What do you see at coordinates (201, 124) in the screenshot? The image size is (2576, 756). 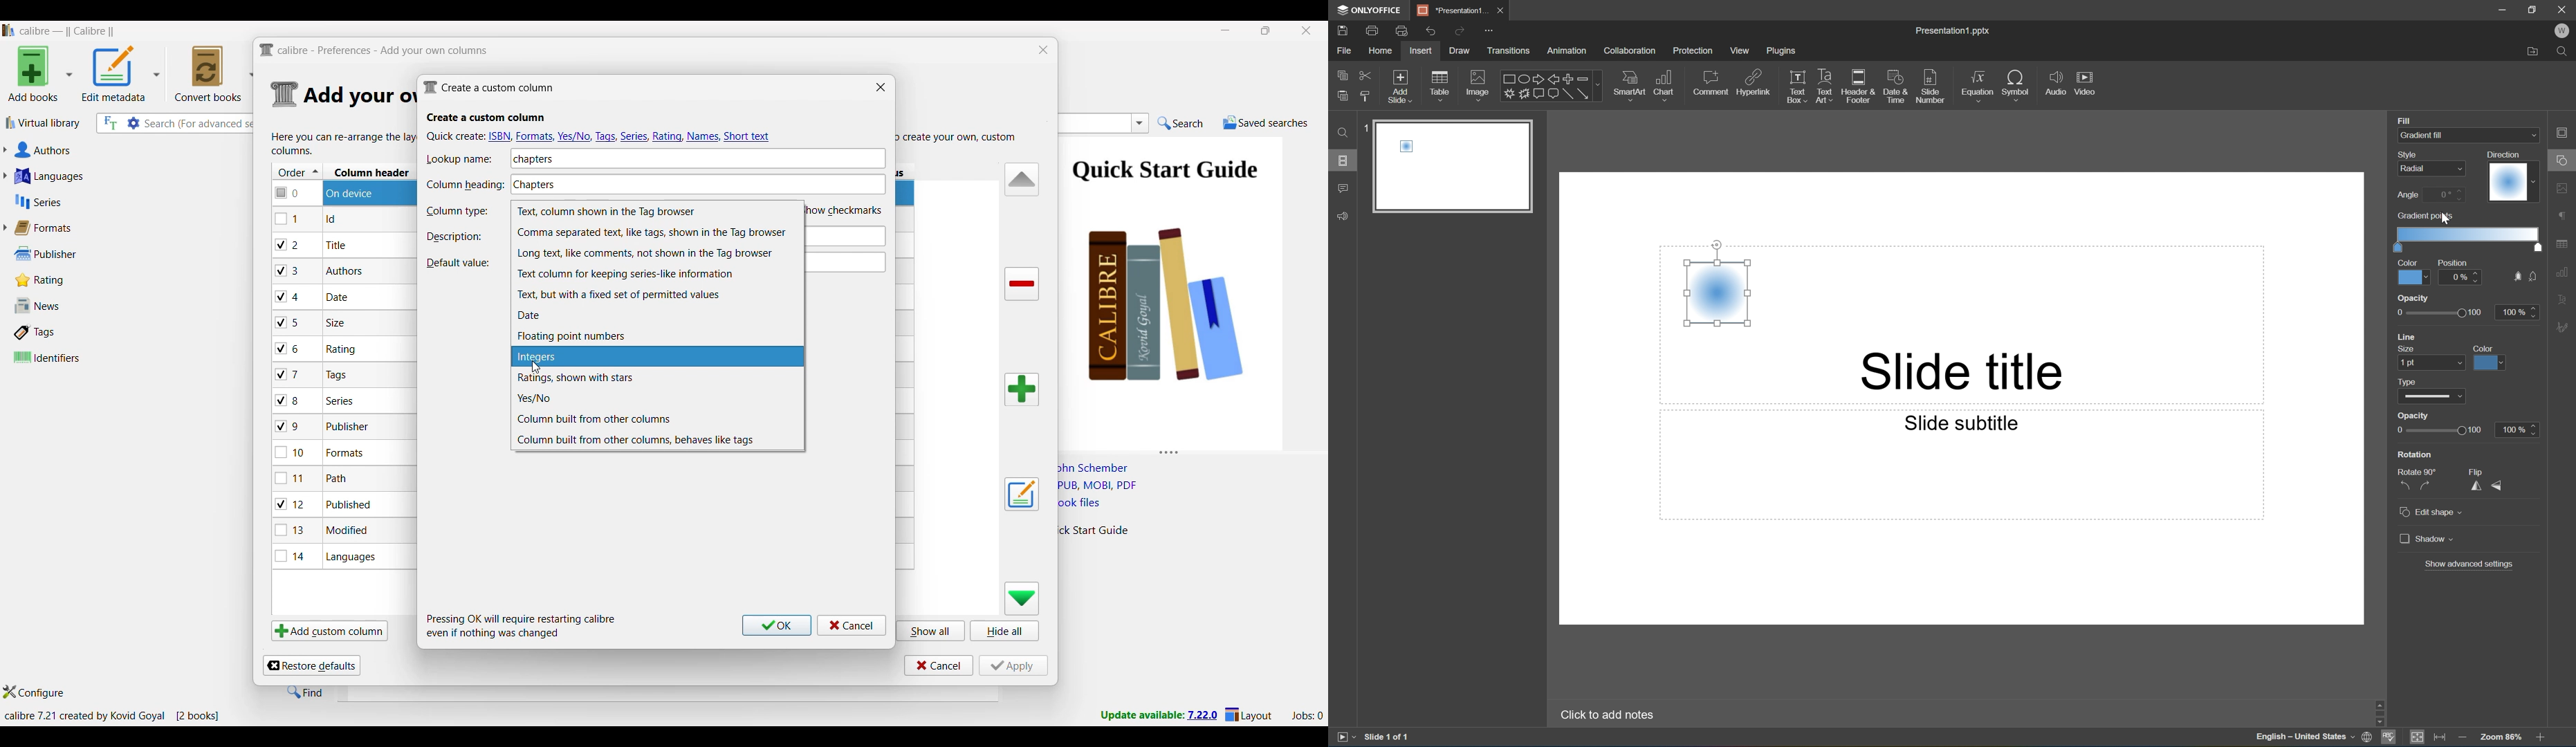 I see `Input search here` at bounding box center [201, 124].